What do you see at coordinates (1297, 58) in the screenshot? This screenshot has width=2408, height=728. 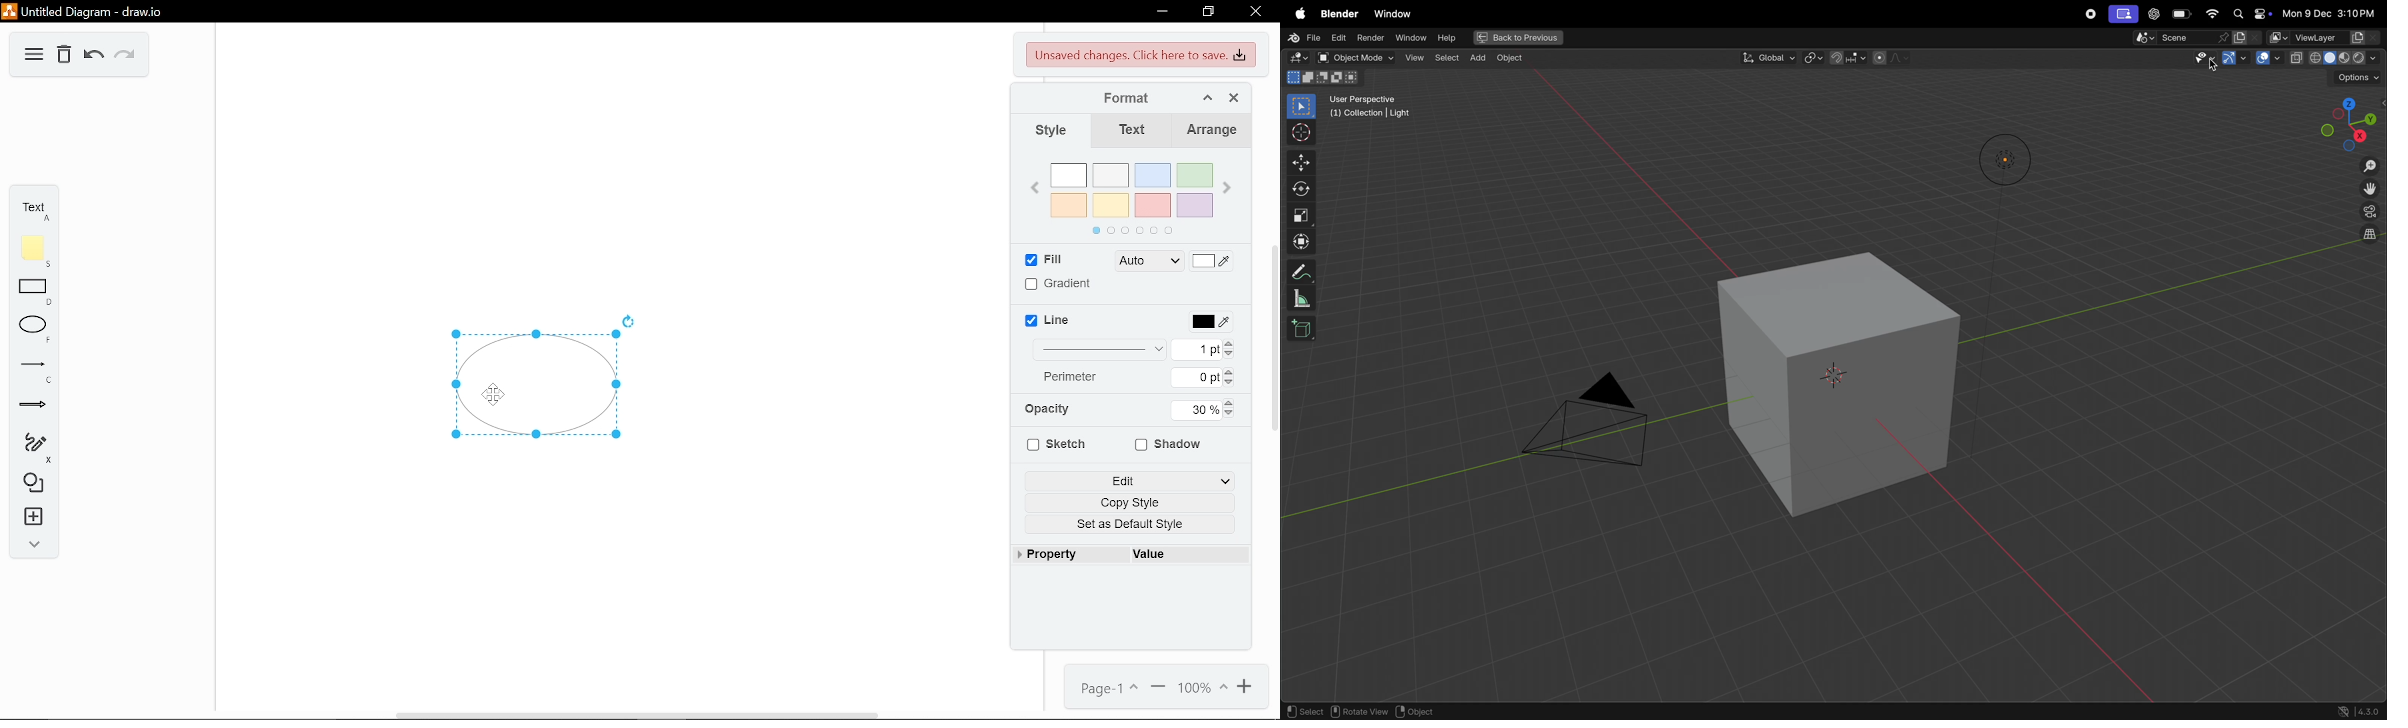 I see `edit mode` at bounding box center [1297, 58].